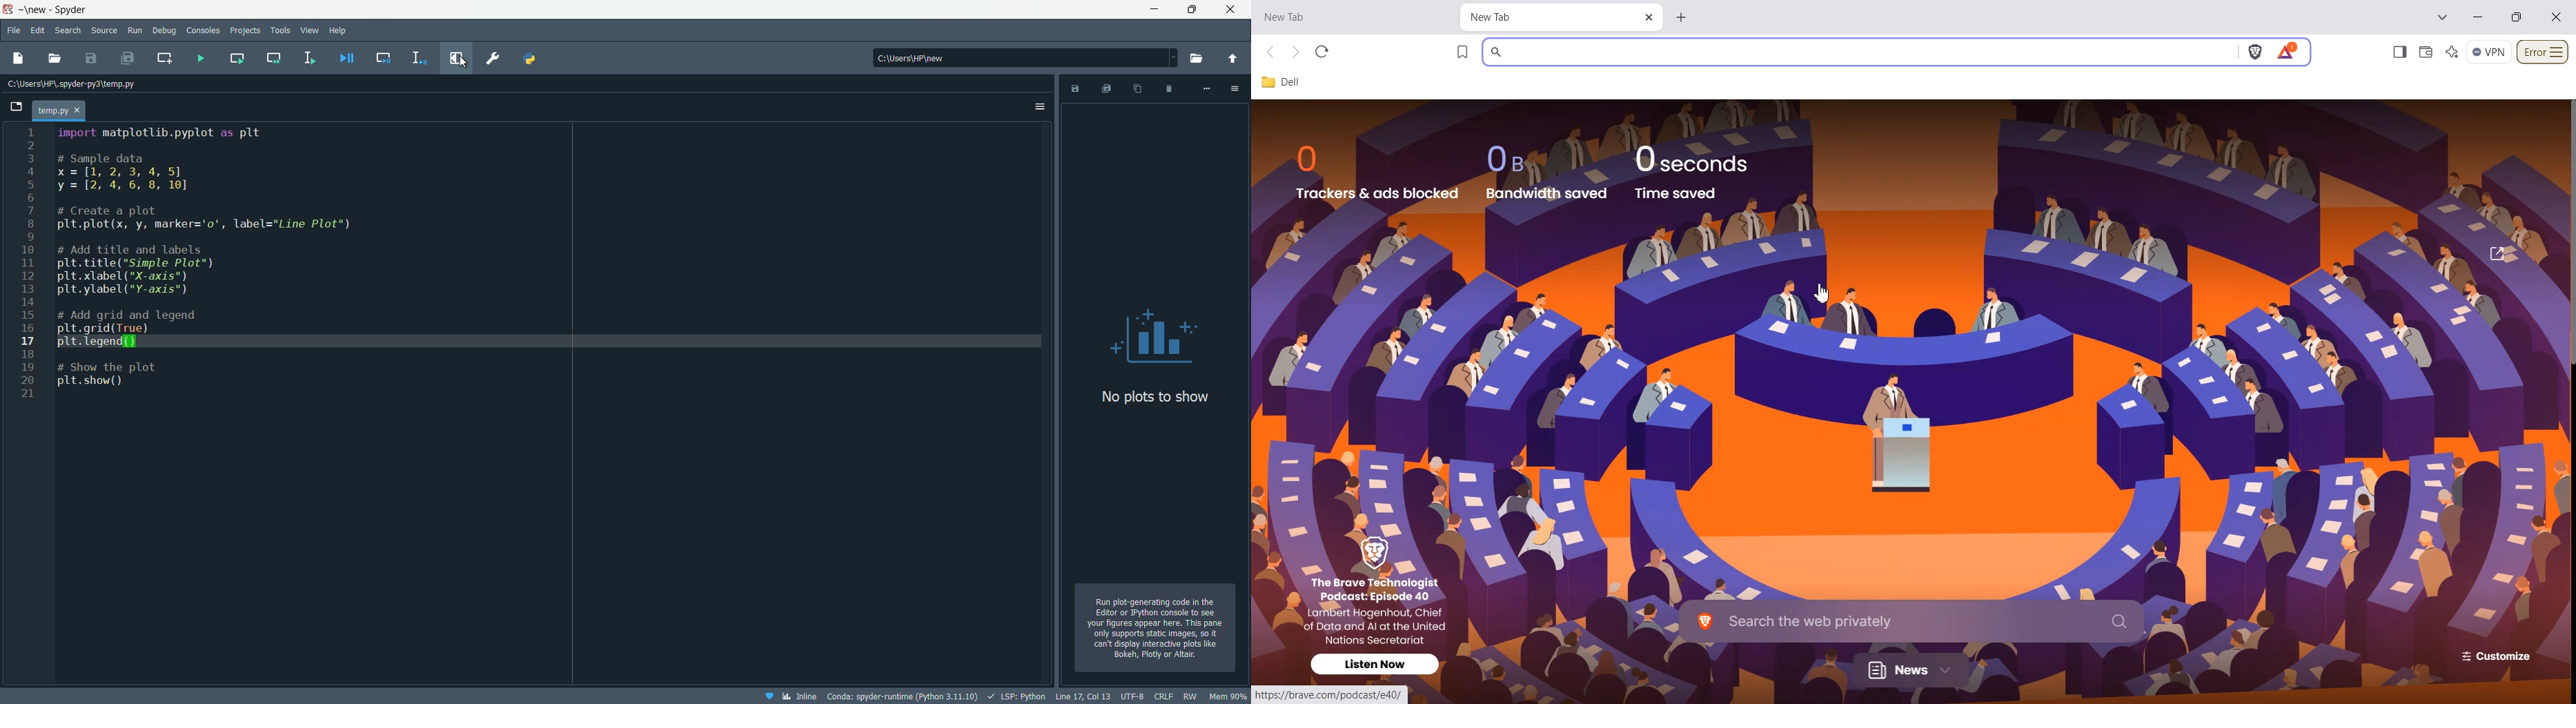 Image resolution: width=2576 pixels, height=728 pixels. What do you see at coordinates (166, 30) in the screenshot?
I see `debug` at bounding box center [166, 30].